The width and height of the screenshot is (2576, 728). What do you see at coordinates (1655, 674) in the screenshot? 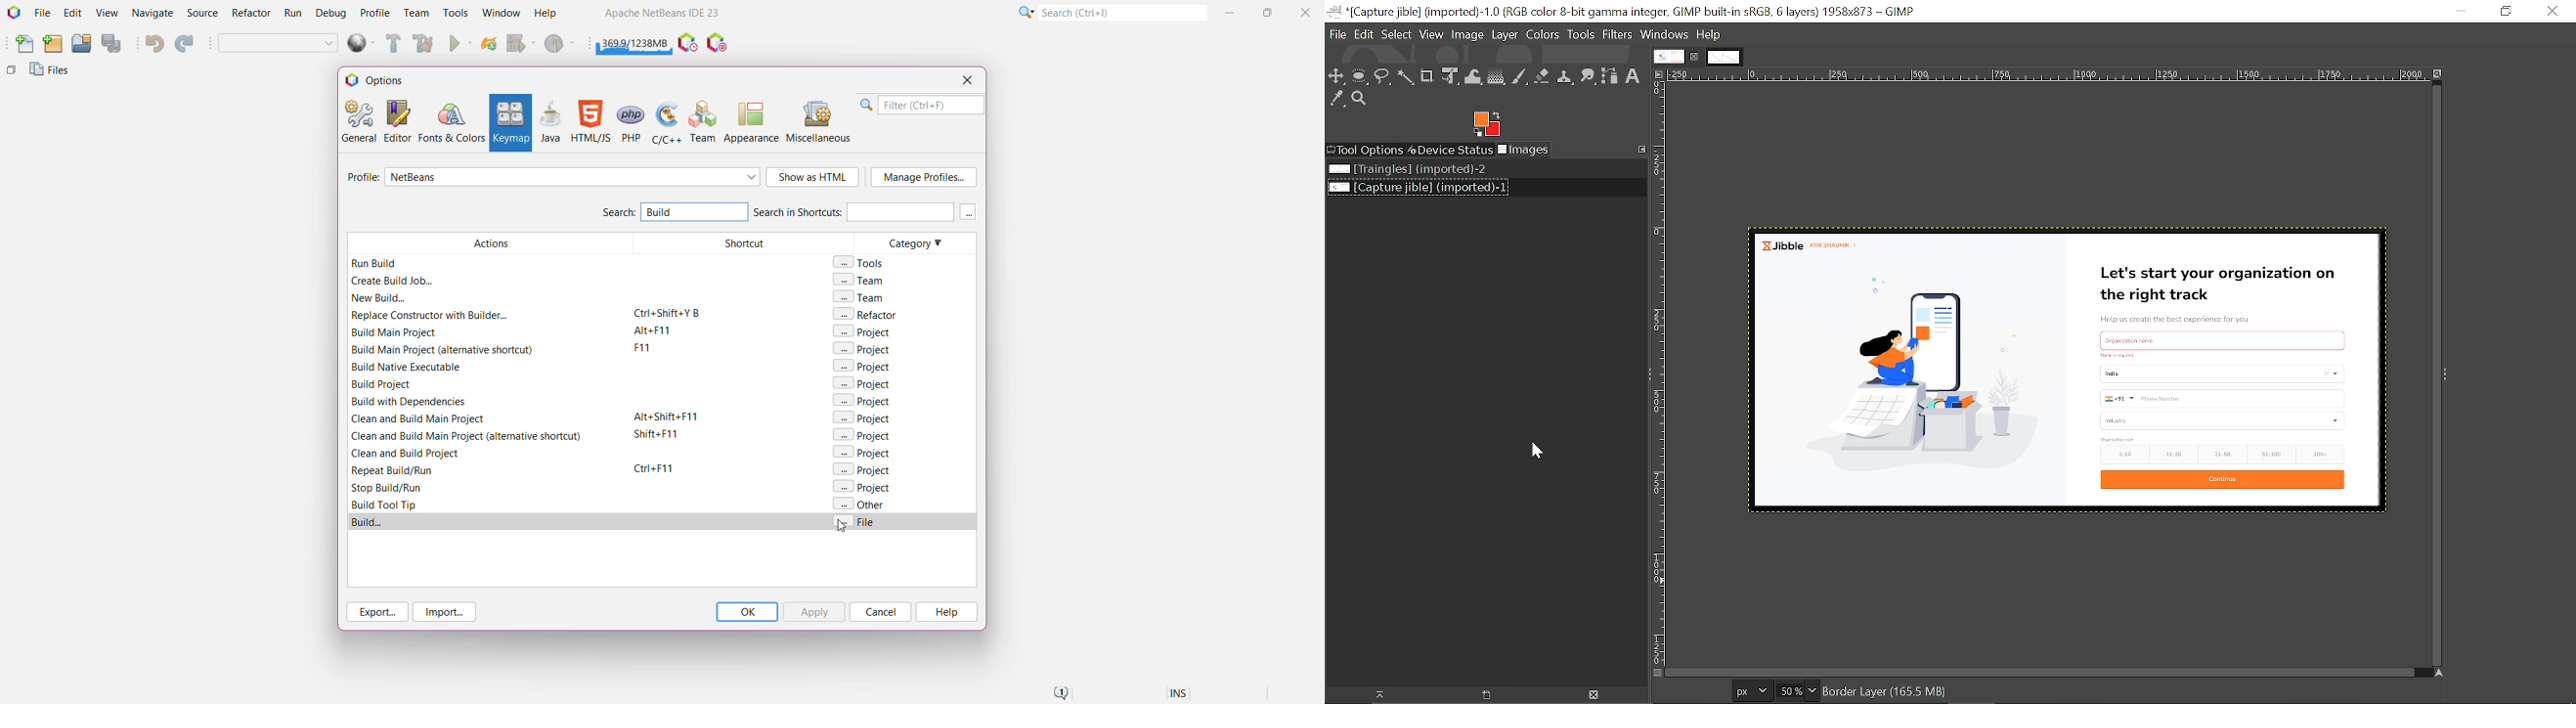
I see `Toggle quick mask on/off` at bounding box center [1655, 674].